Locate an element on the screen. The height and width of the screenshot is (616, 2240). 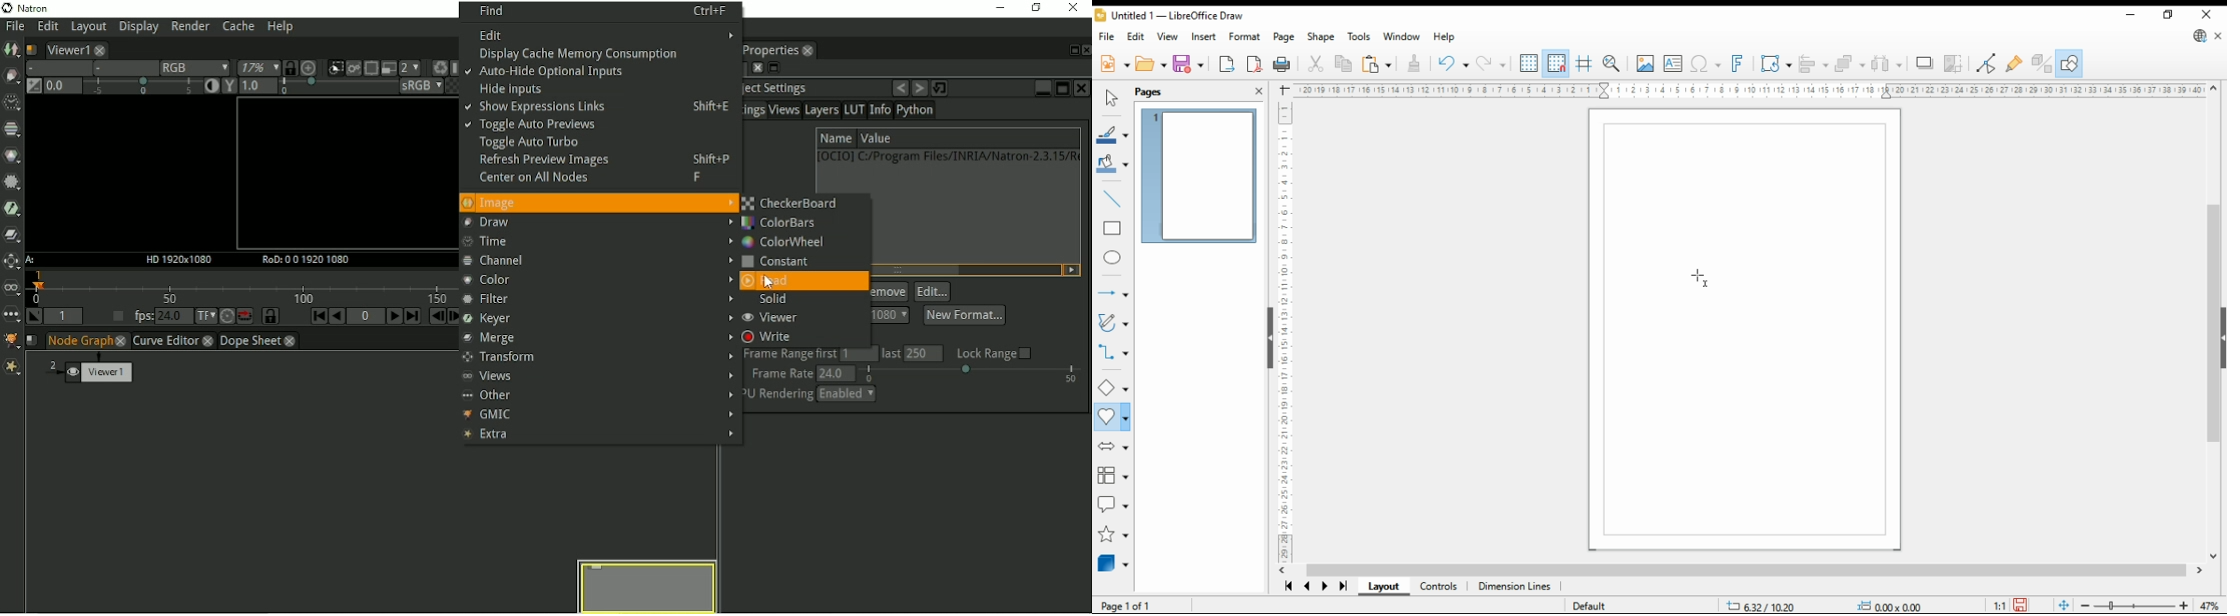
zoom factor is located at coordinates (2210, 604).